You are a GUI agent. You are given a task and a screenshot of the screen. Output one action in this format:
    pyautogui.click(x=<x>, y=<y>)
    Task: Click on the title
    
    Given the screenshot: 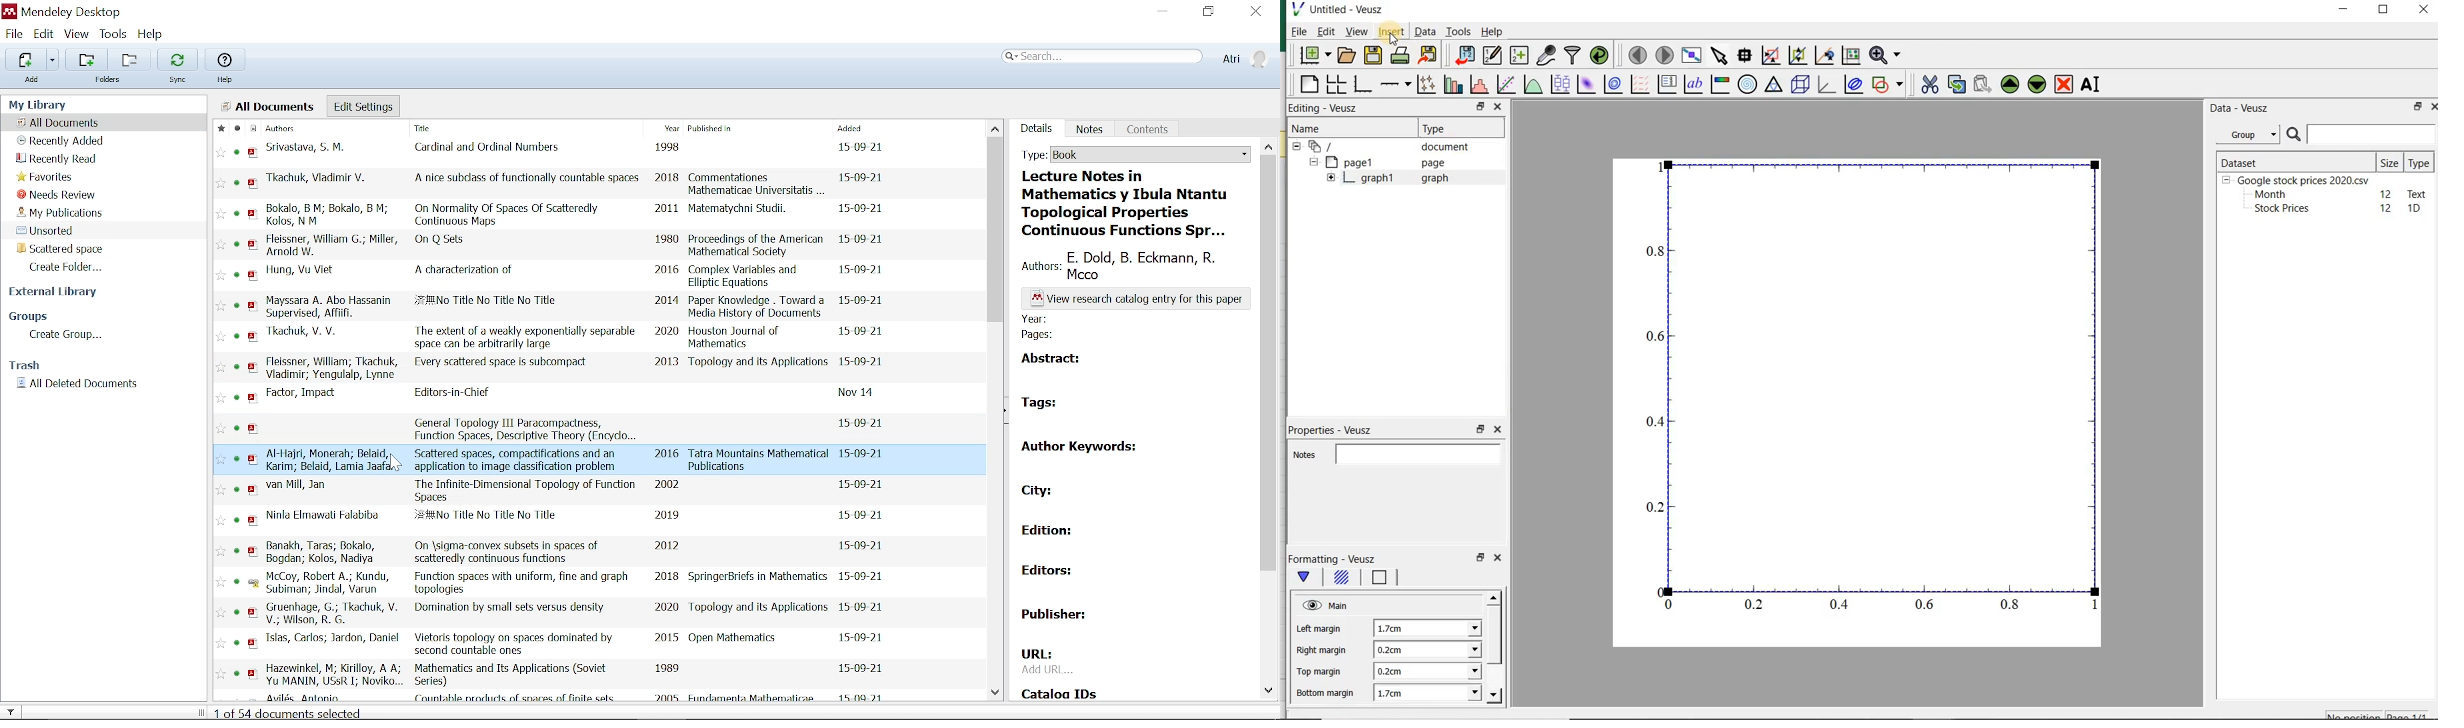 What is the action you would take?
    pyautogui.click(x=488, y=303)
    